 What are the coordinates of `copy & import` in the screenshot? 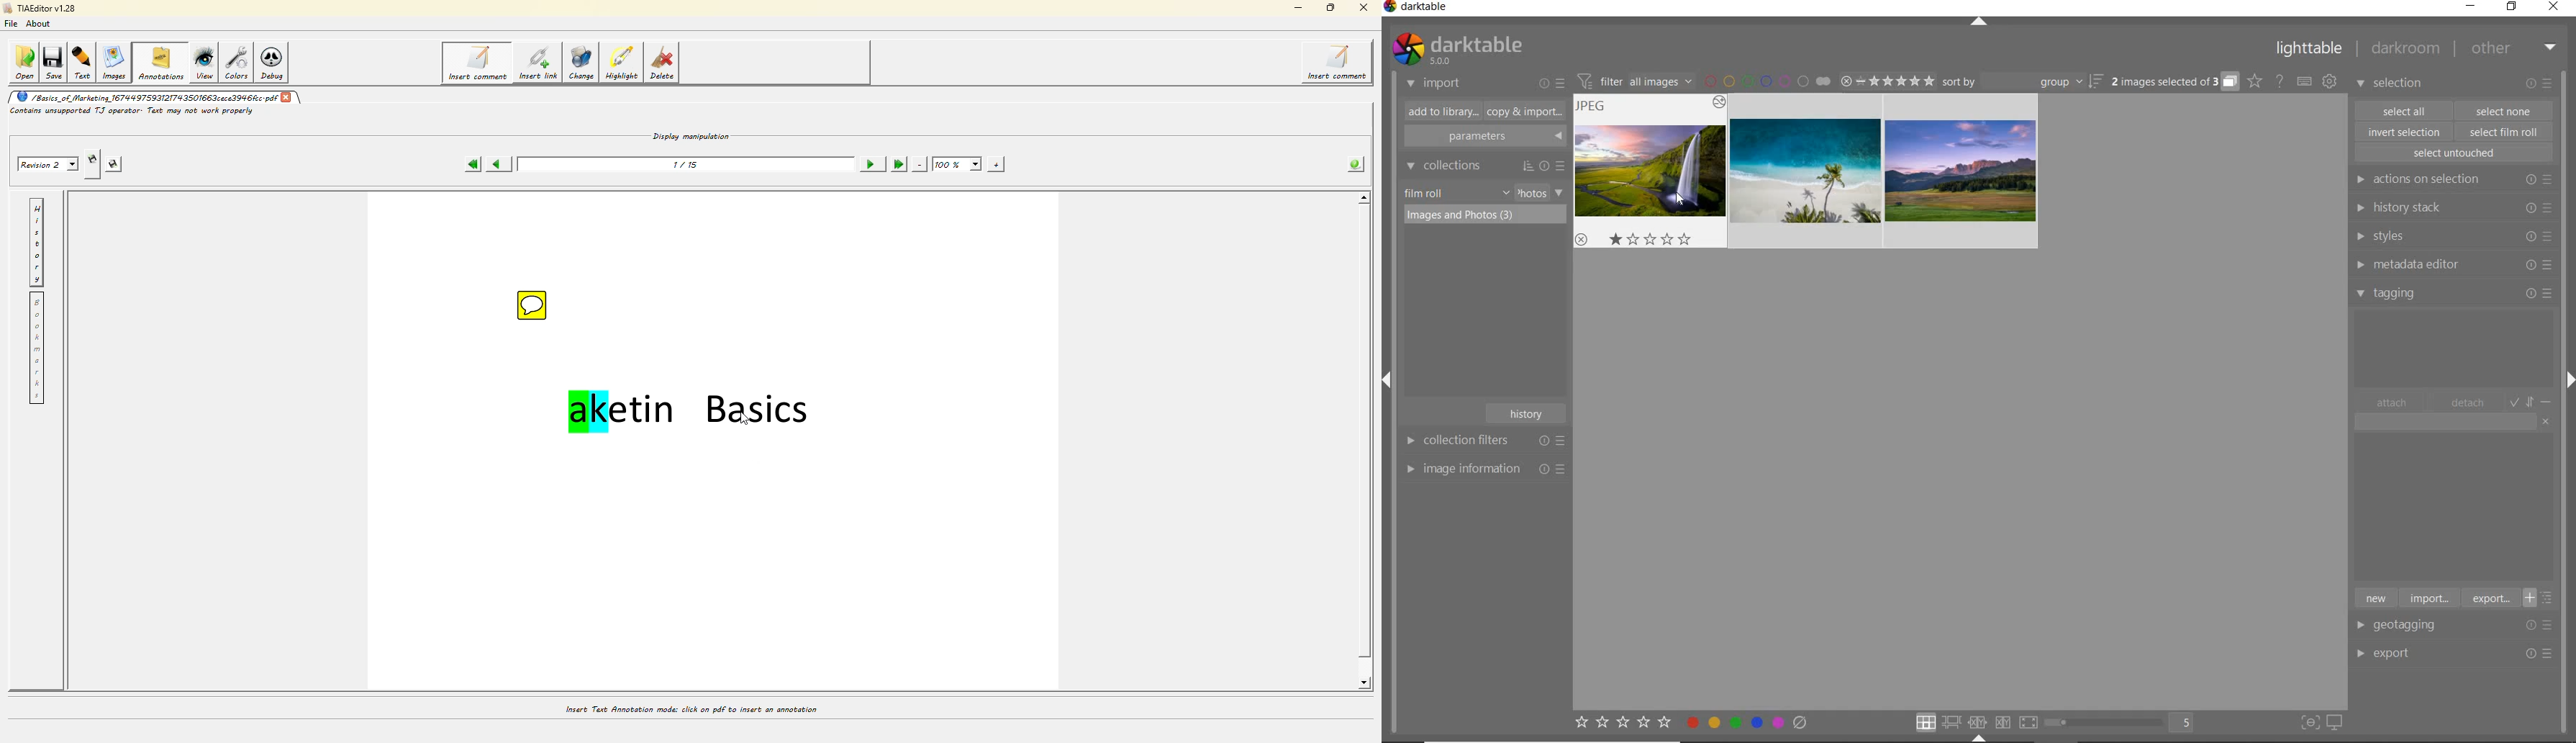 It's located at (1522, 112).